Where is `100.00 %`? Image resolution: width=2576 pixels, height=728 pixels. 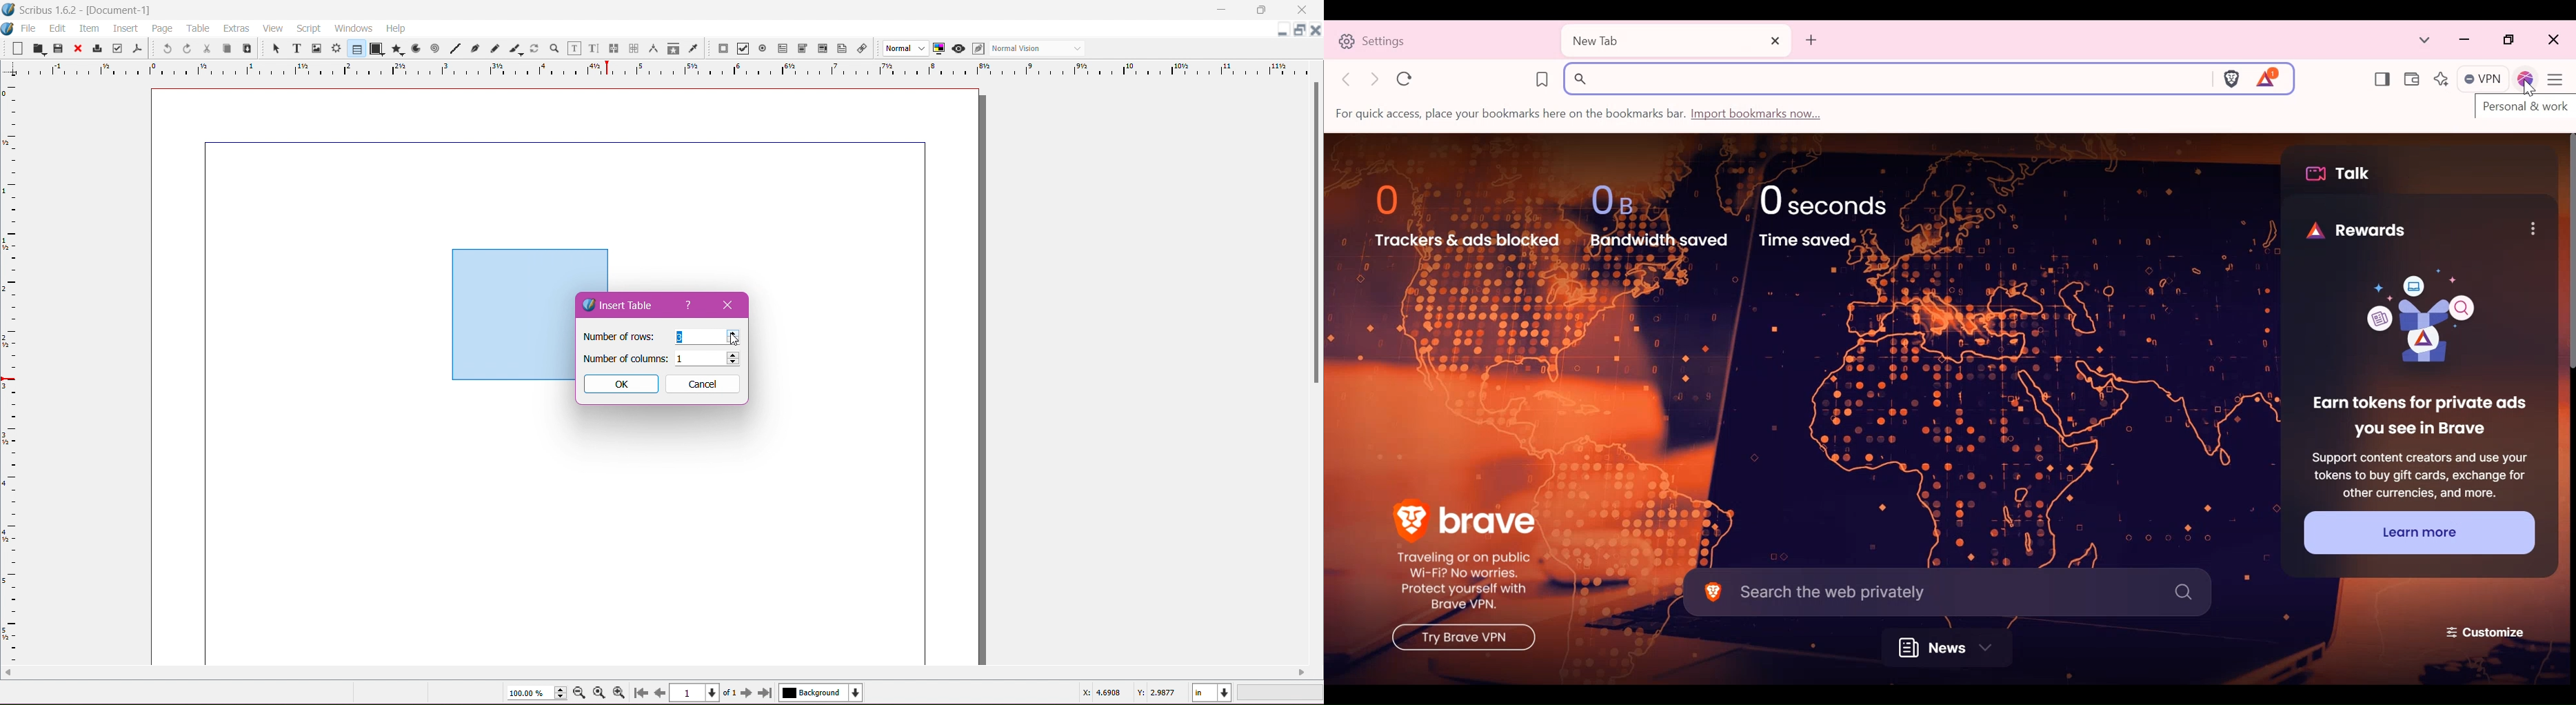 100.00 % is located at coordinates (536, 693).